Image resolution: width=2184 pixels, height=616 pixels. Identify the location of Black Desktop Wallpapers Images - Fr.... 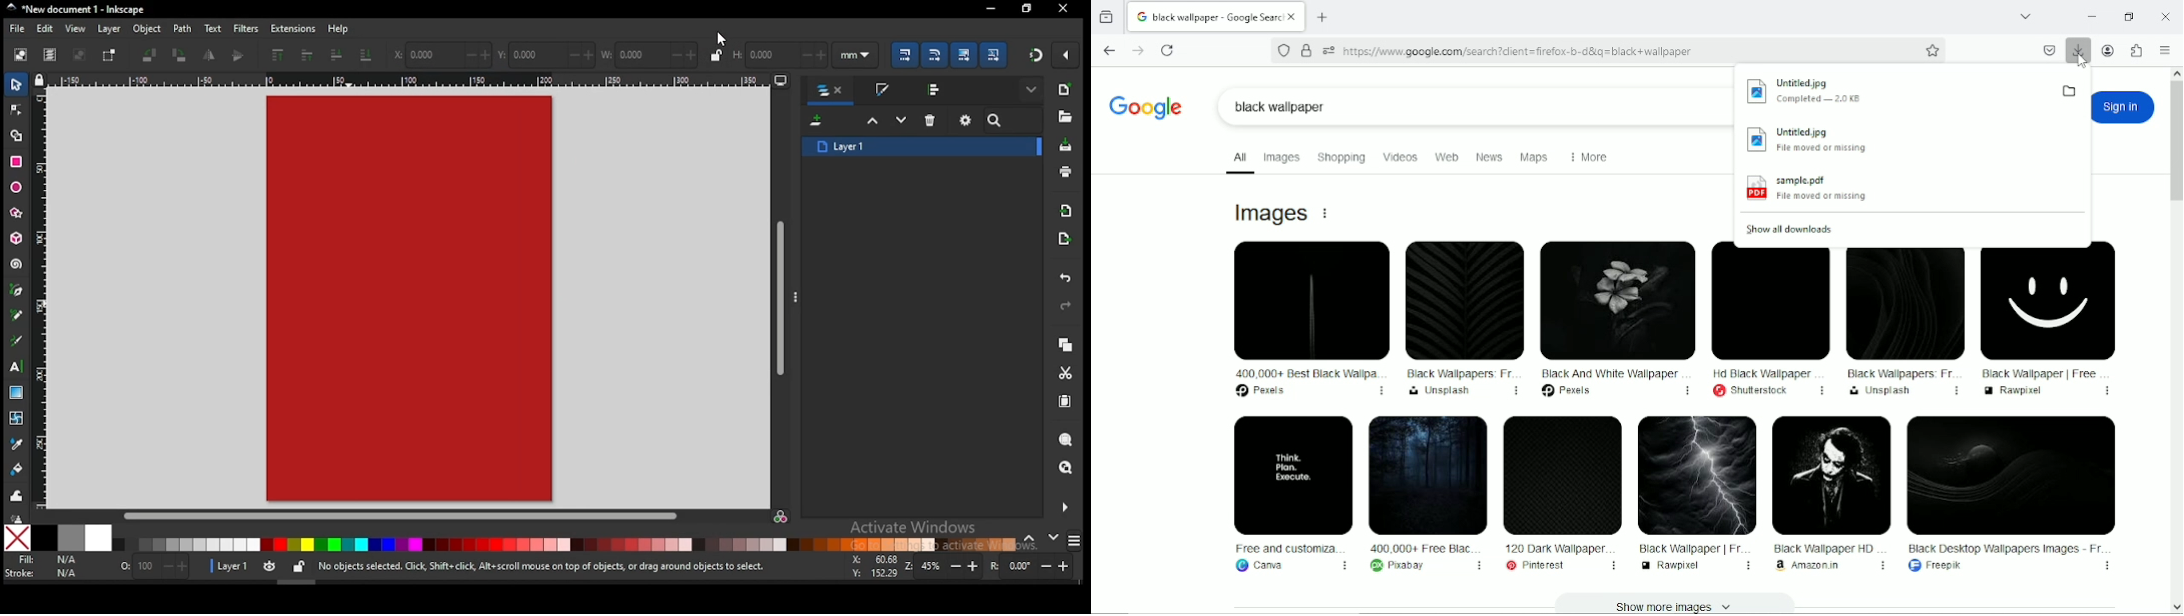
(2011, 493).